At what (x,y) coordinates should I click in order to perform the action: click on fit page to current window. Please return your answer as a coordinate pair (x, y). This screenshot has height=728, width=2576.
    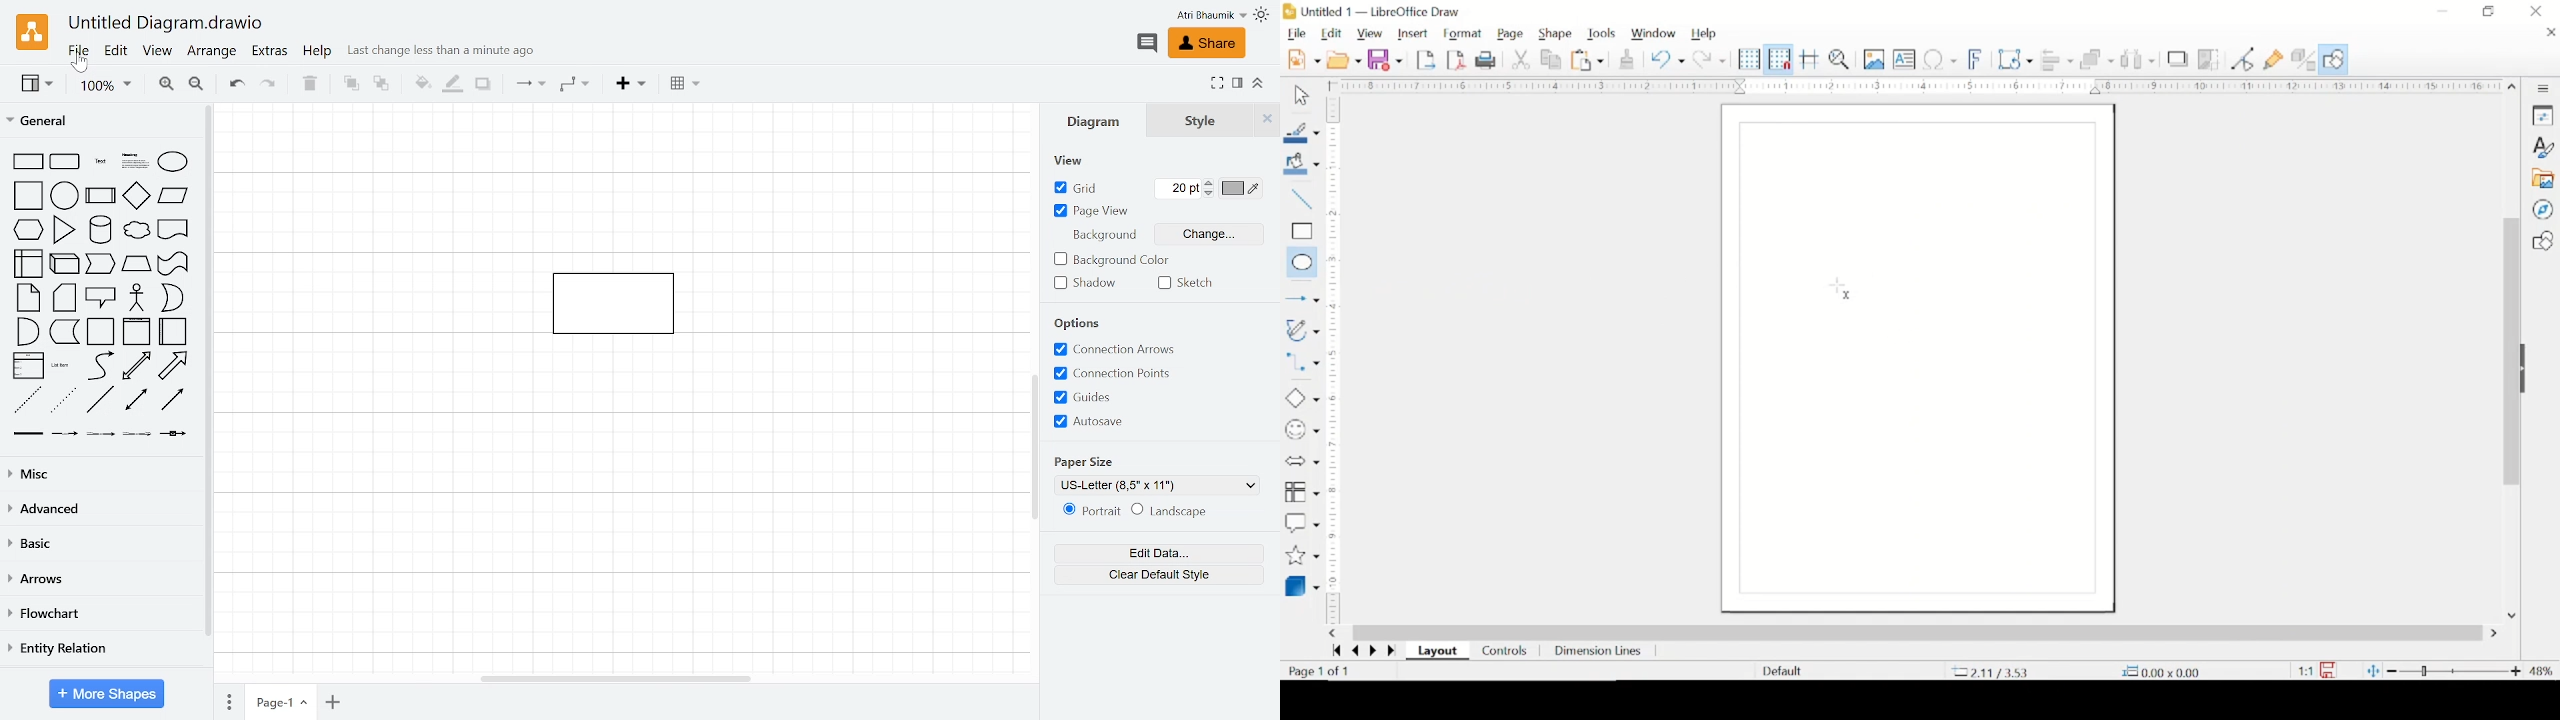
    Looking at the image, I should click on (2373, 671).